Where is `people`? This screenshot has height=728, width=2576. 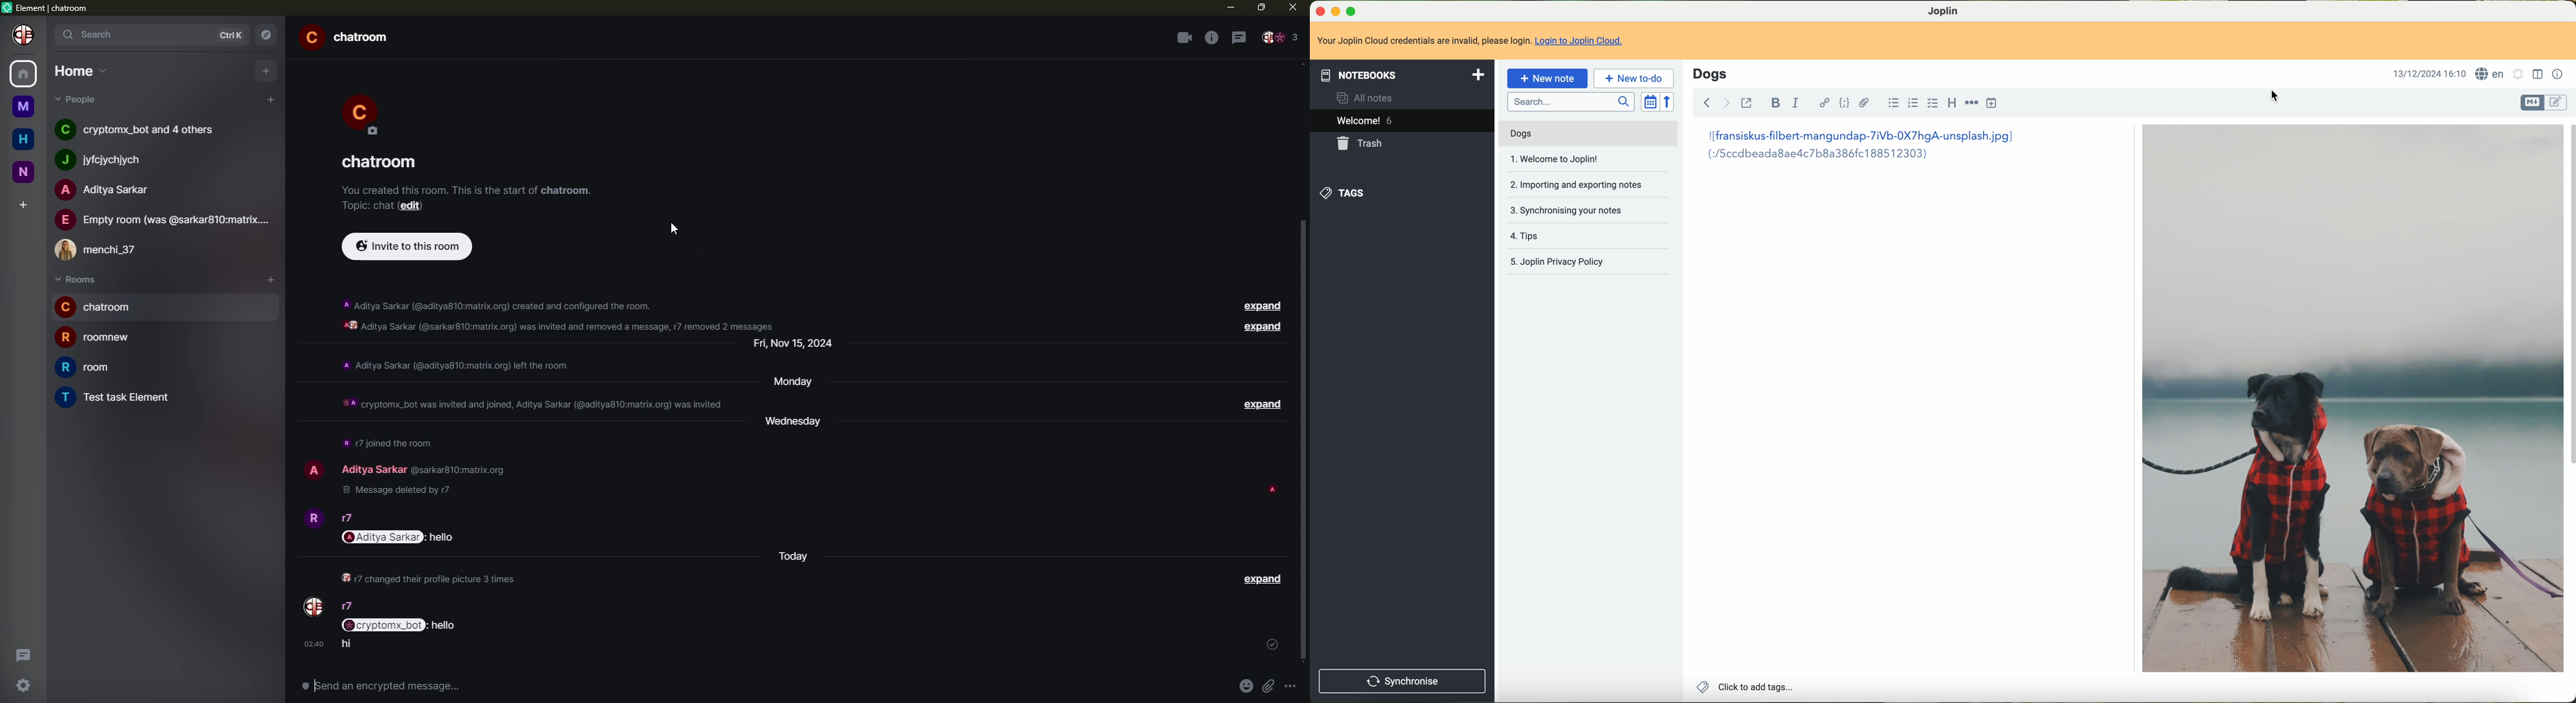 people is located at coordinates (144, 130).